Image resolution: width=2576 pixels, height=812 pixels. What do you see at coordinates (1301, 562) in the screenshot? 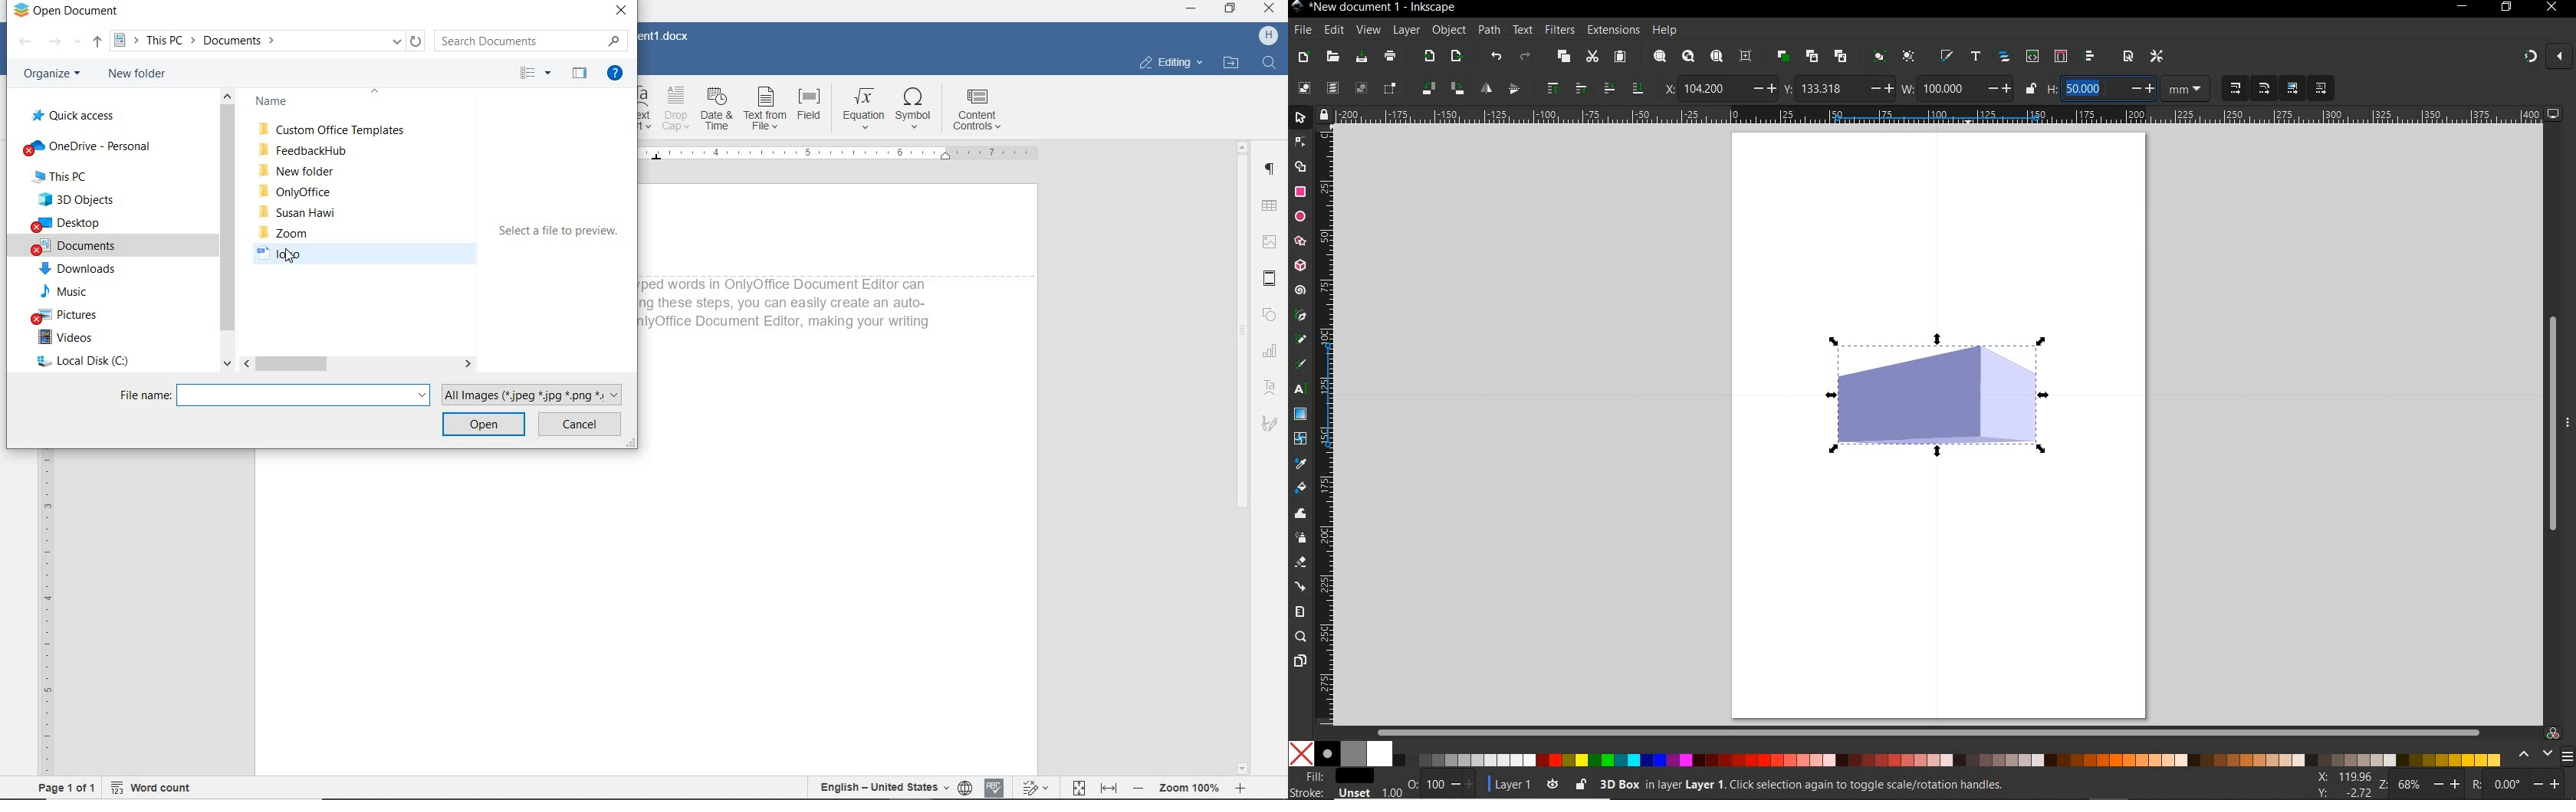
I see `eraser tool` at bounding box center [1301, 562].